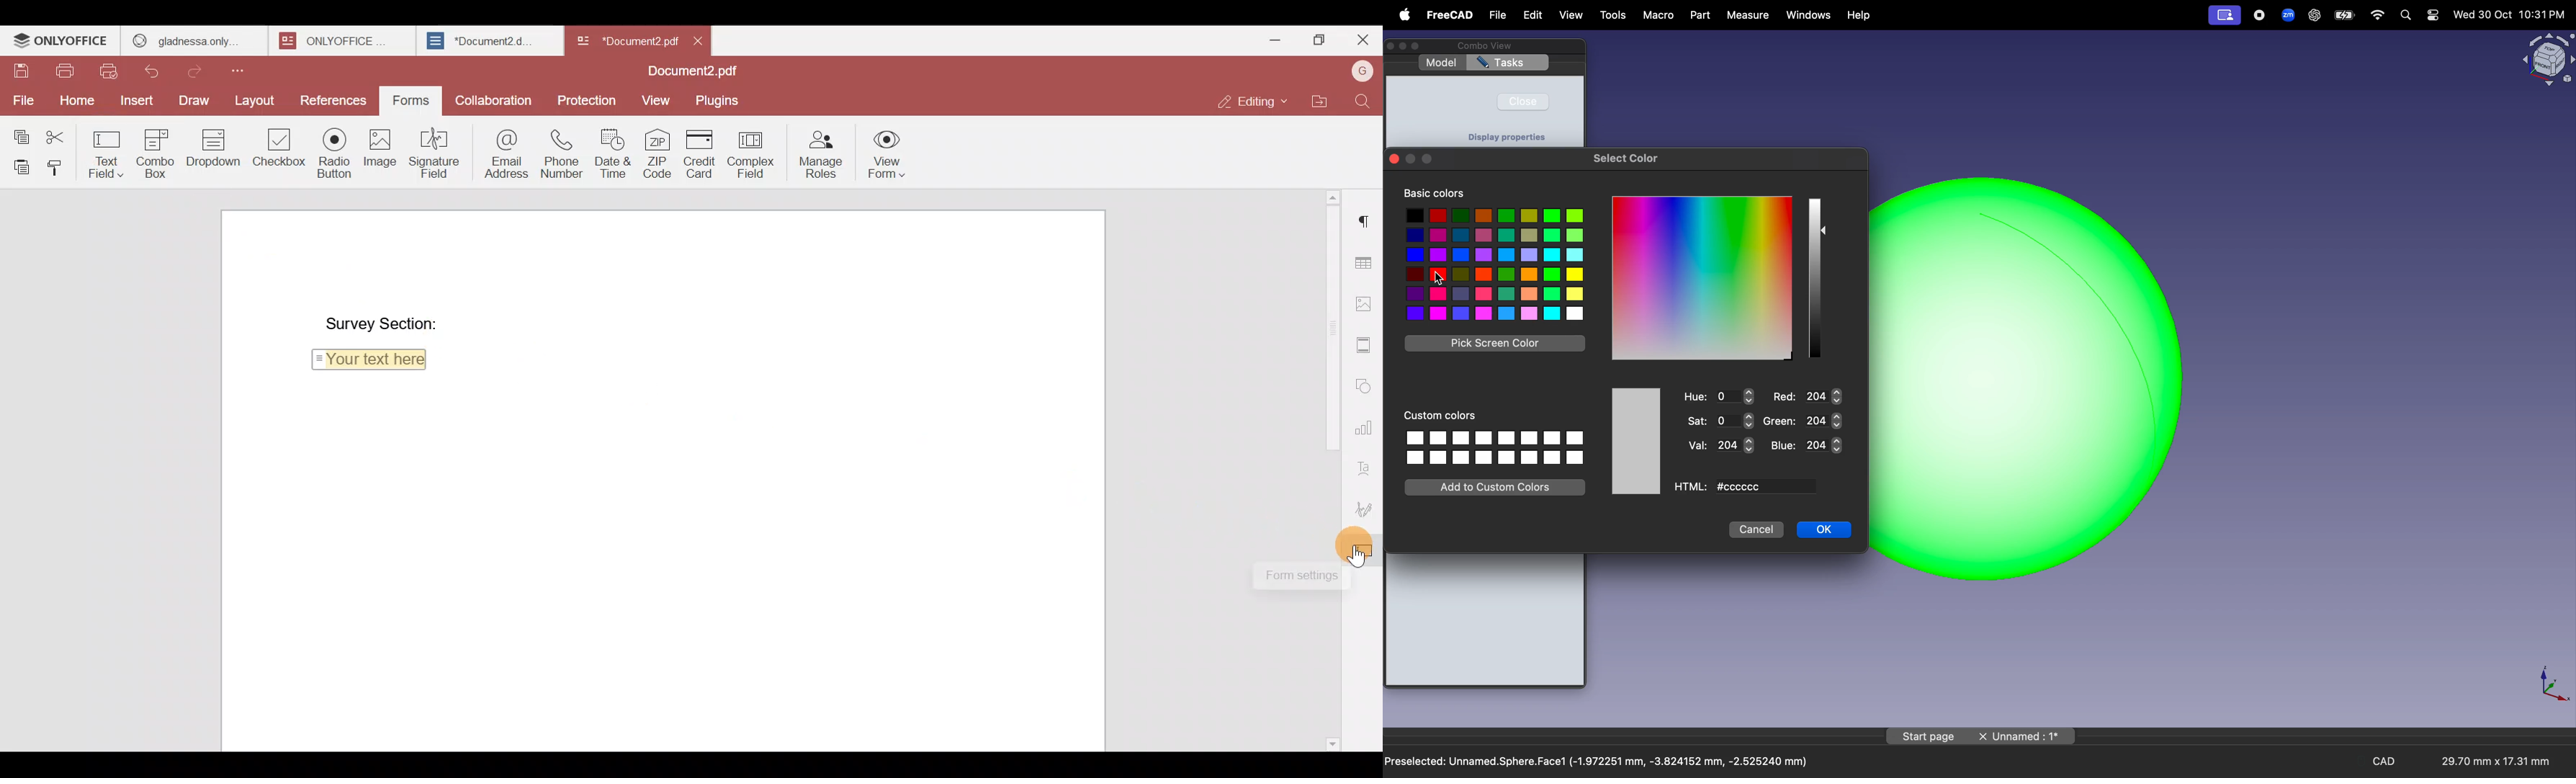 This screenshot has height=784, width=2576. I want to click on minimize, so click(1405, 46).